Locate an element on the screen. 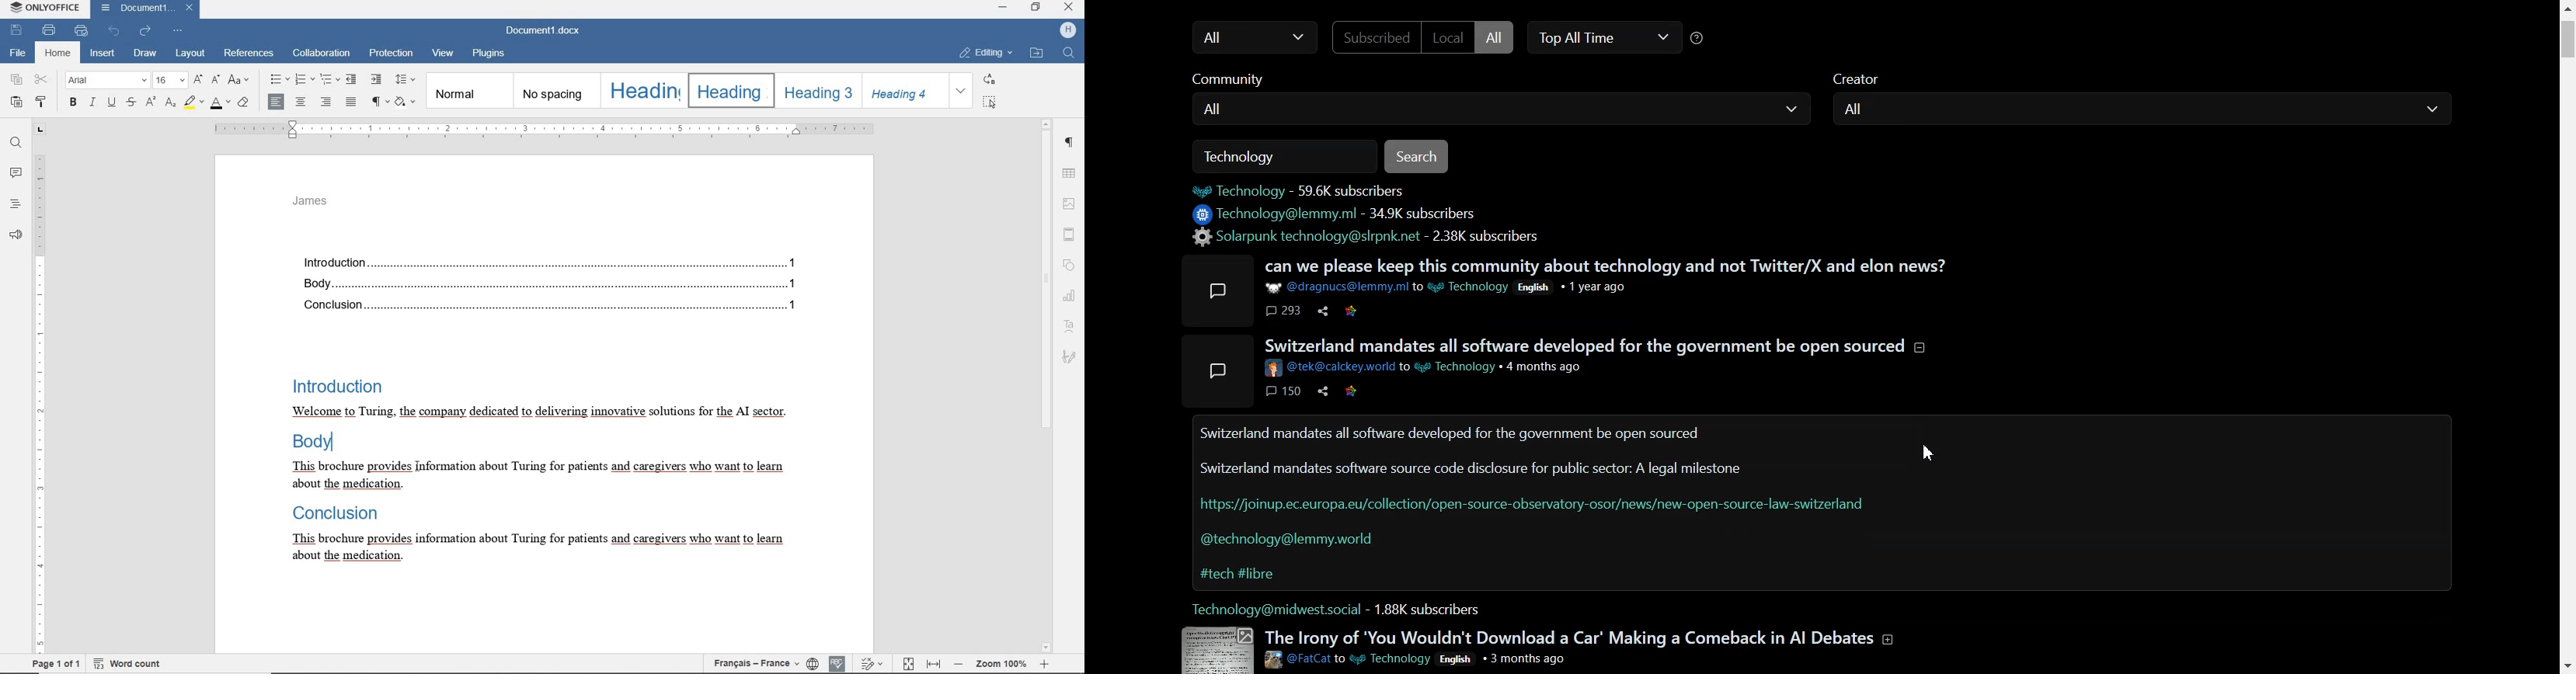 The width and height of the screenshot is (2576, 700). FONT is located at coordinates (109, 81).